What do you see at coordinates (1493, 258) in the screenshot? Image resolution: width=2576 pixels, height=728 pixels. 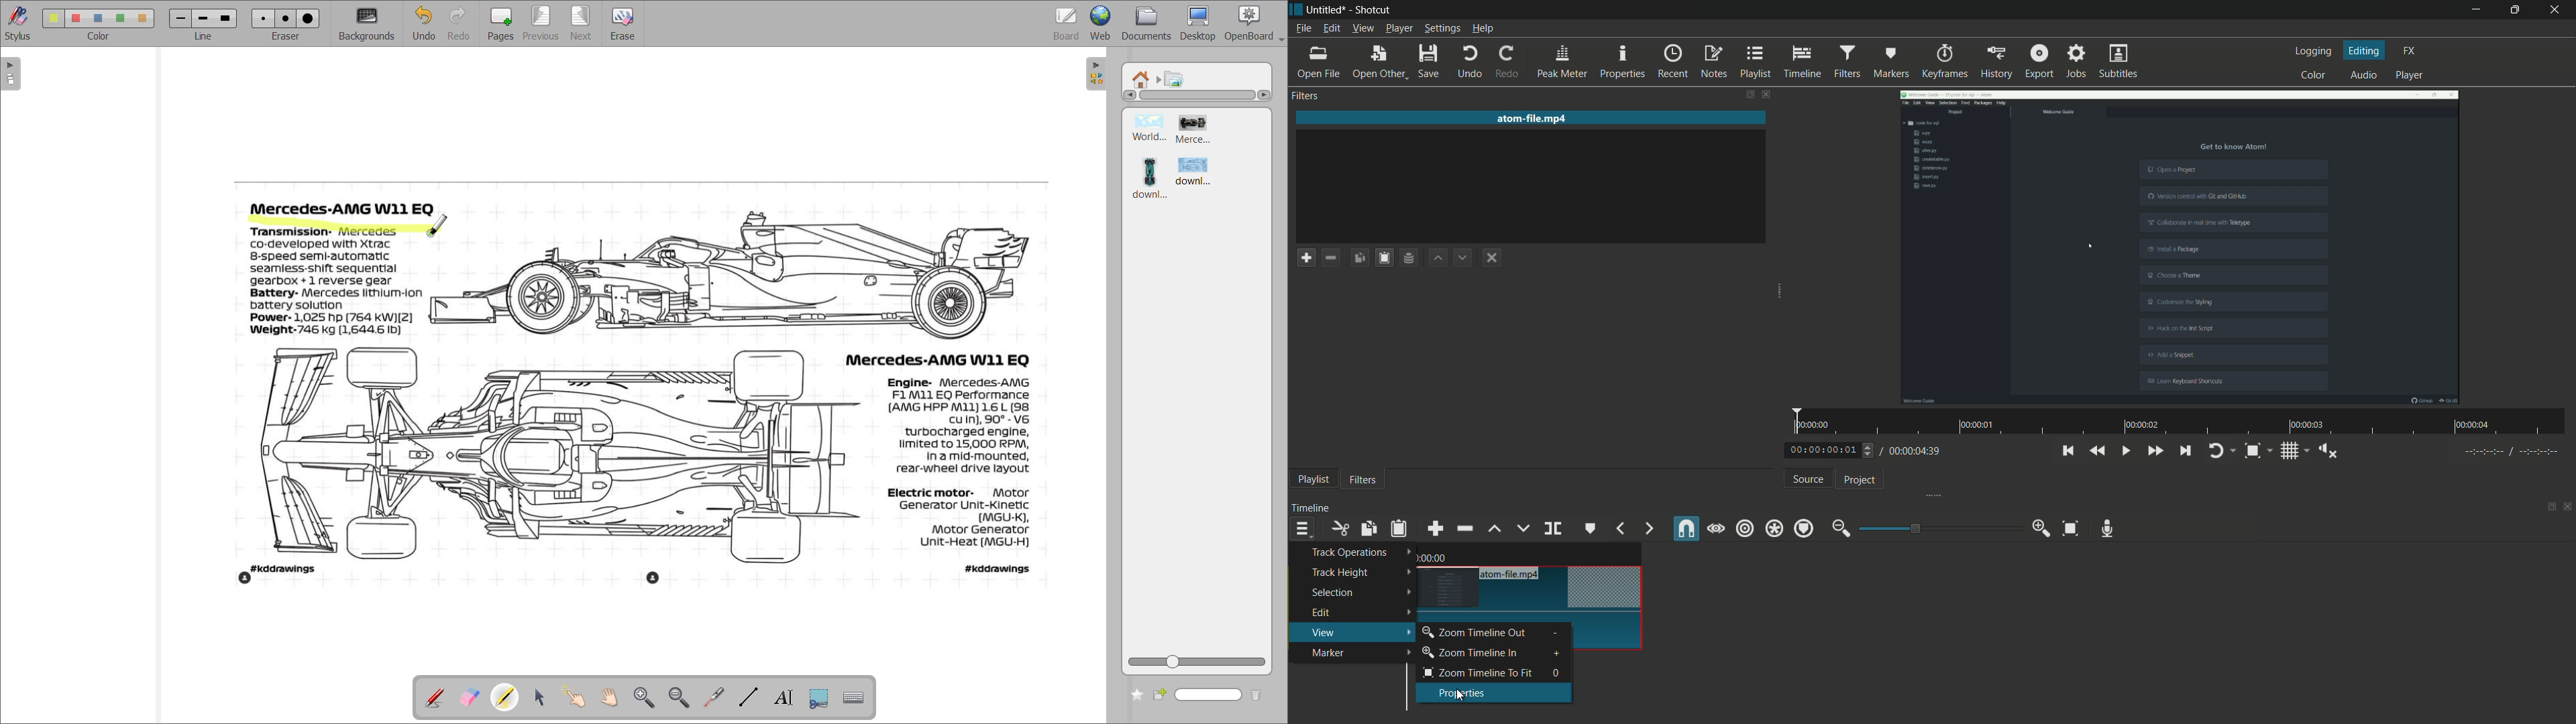 I see `deselect the filter` at bounding box center [1493, 258].